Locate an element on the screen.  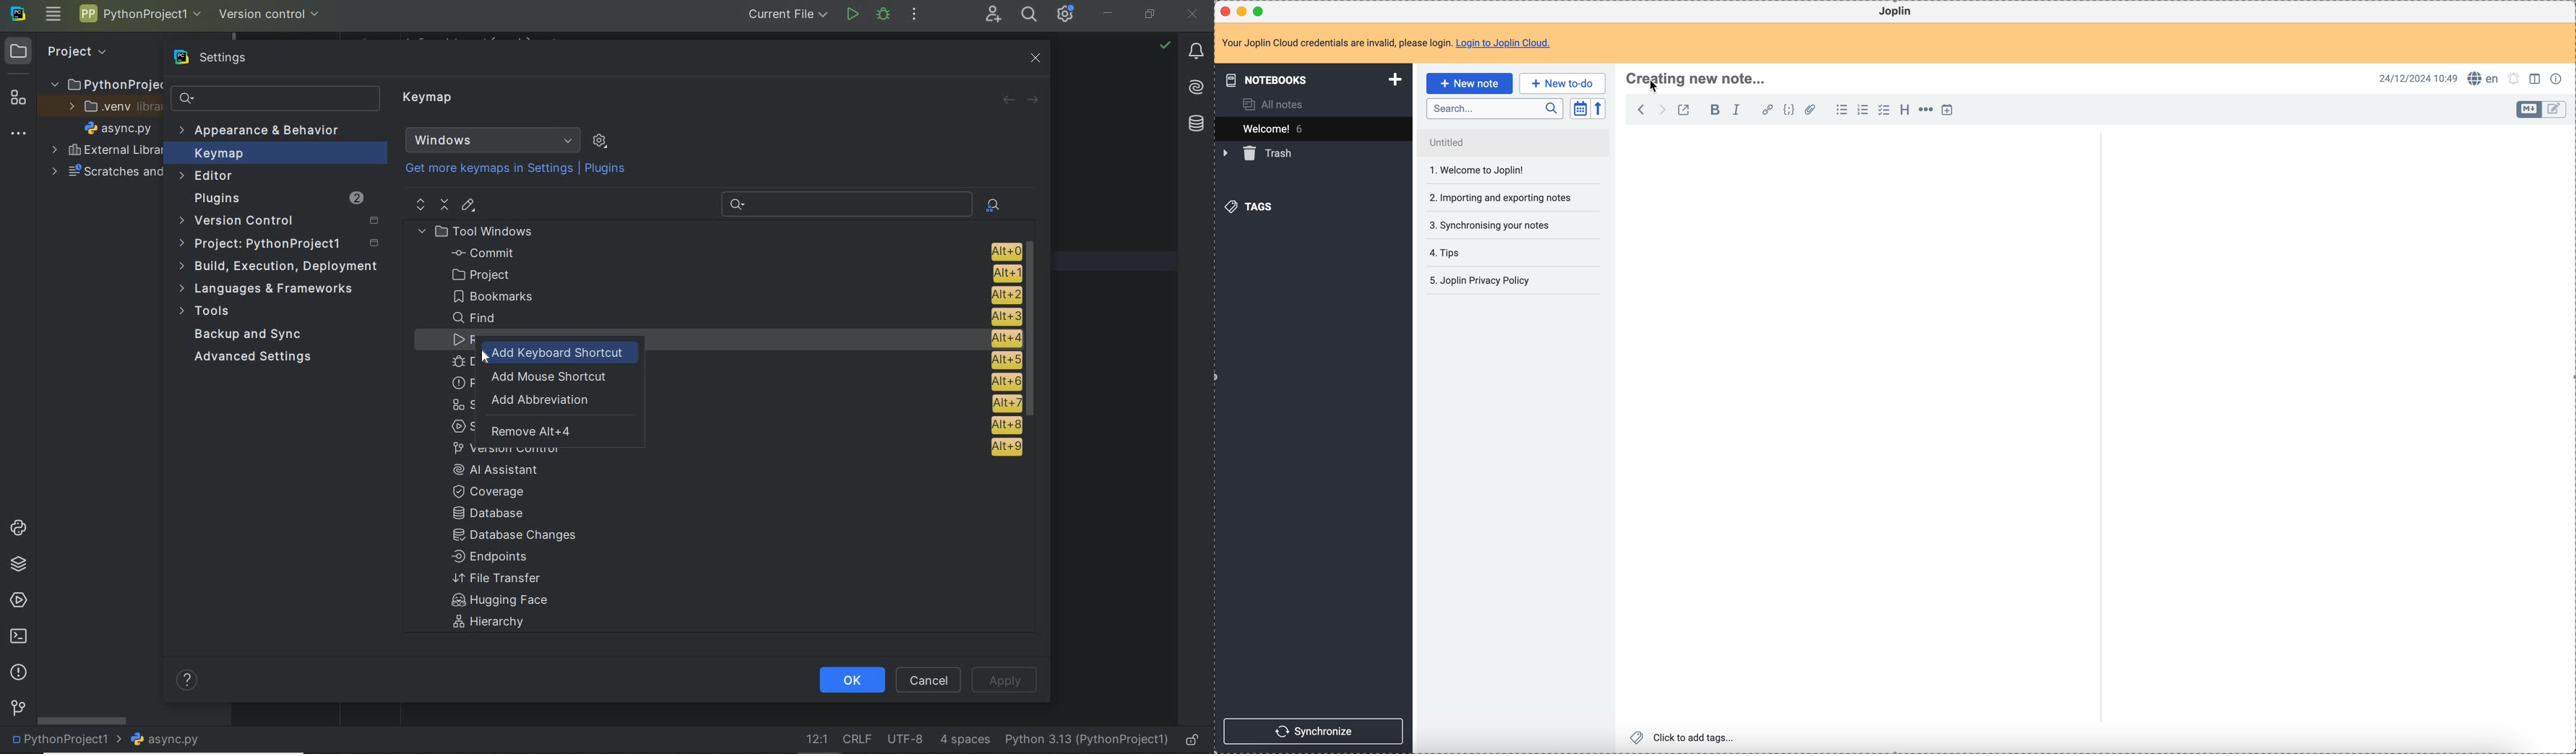
notebooks is located at coordinates (1309, 80).